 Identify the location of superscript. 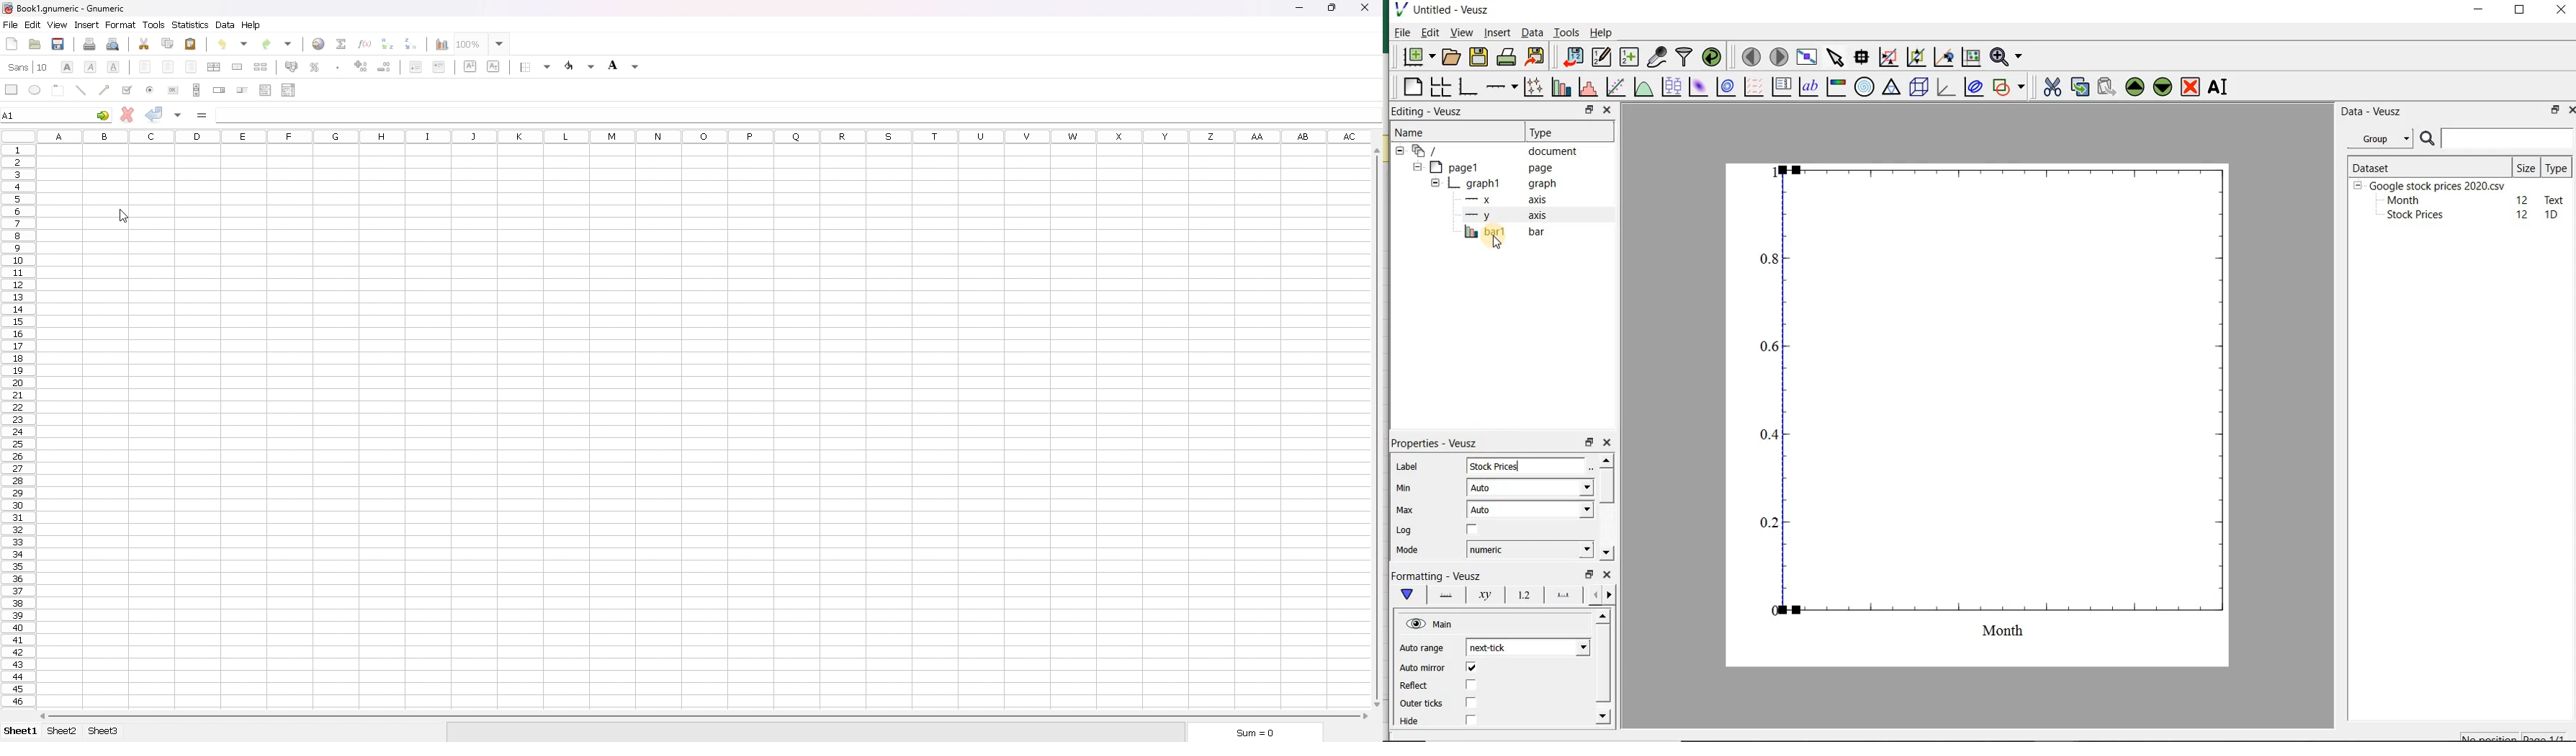
(470, 66).